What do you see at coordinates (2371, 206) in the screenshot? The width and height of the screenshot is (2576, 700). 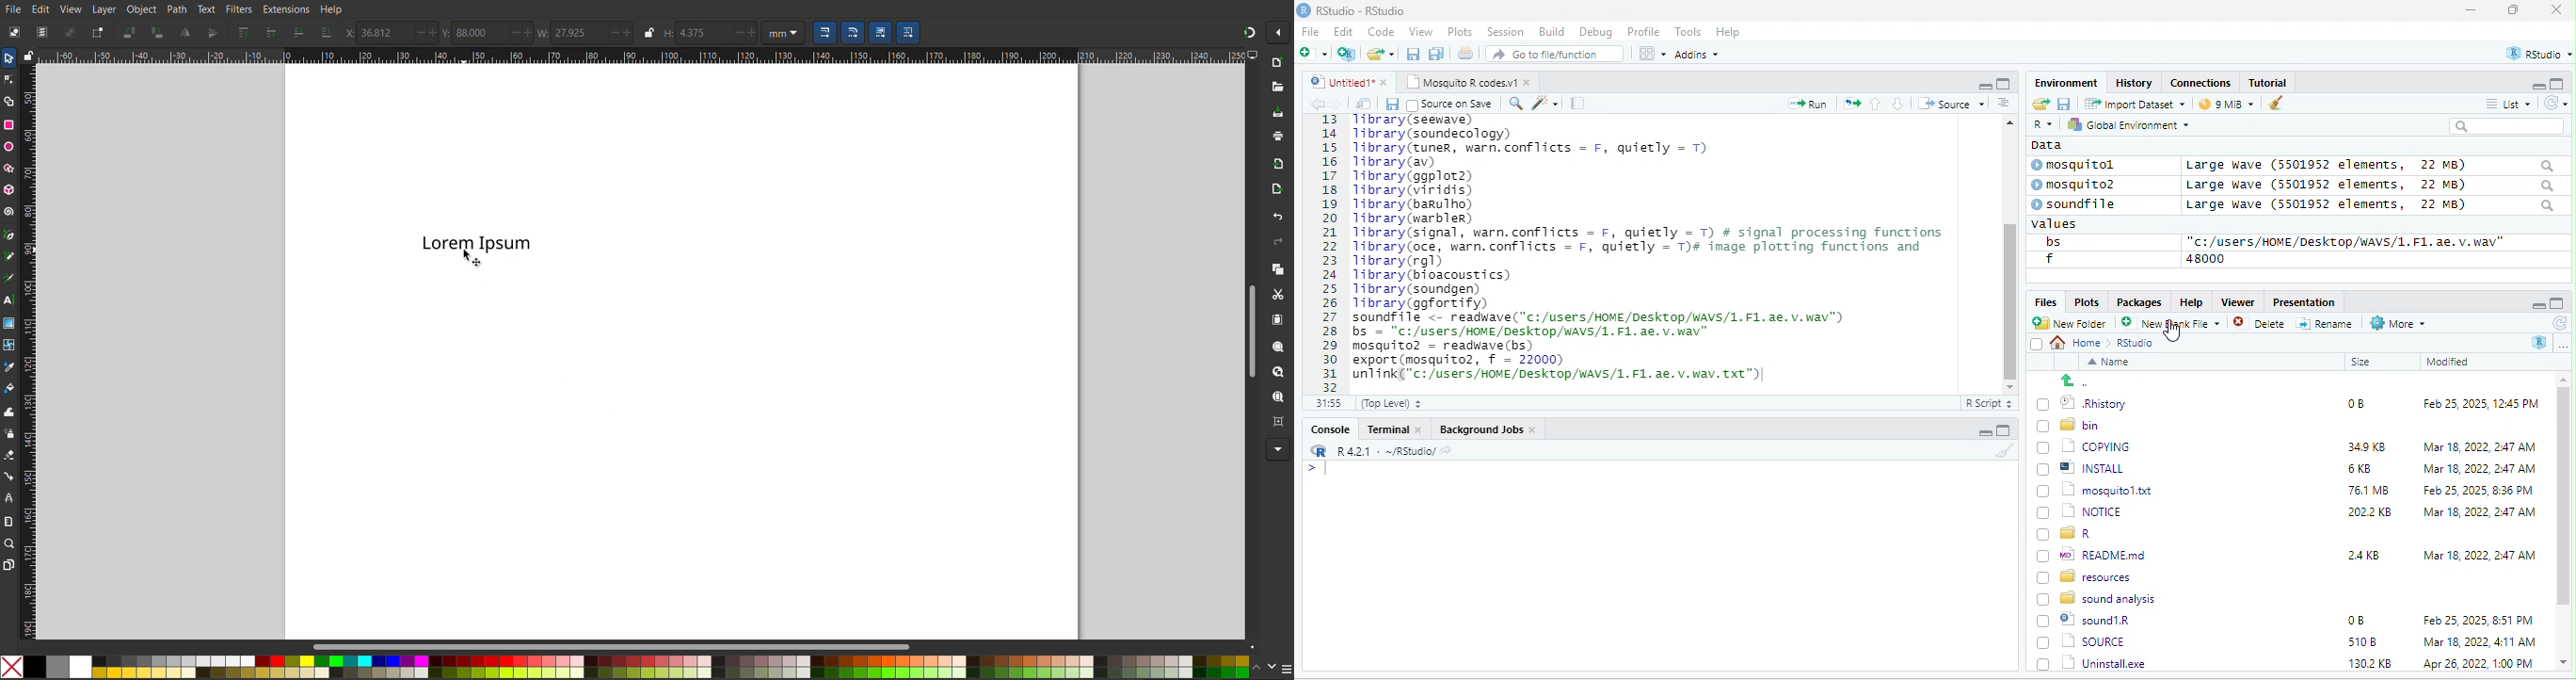 I see `Large wave (5501952 elements, 22 MB)` at bounding box center [2371, 206].